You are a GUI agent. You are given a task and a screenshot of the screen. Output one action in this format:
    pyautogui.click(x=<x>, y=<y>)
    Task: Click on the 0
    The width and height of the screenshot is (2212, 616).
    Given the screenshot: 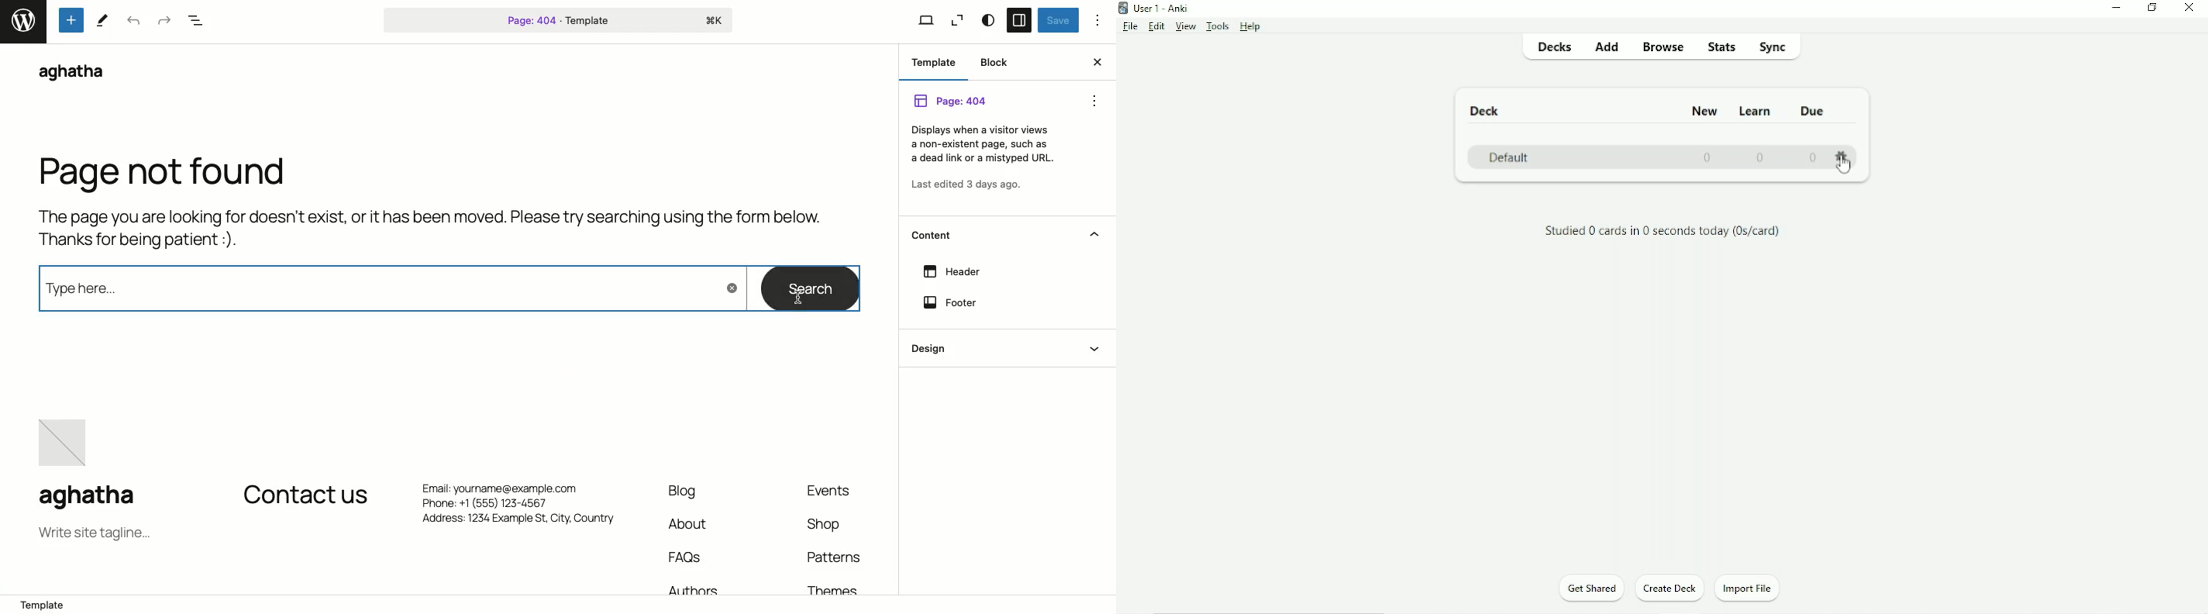 What is the action you would take?
    pyautogui.click(x=1763, y=156)
    